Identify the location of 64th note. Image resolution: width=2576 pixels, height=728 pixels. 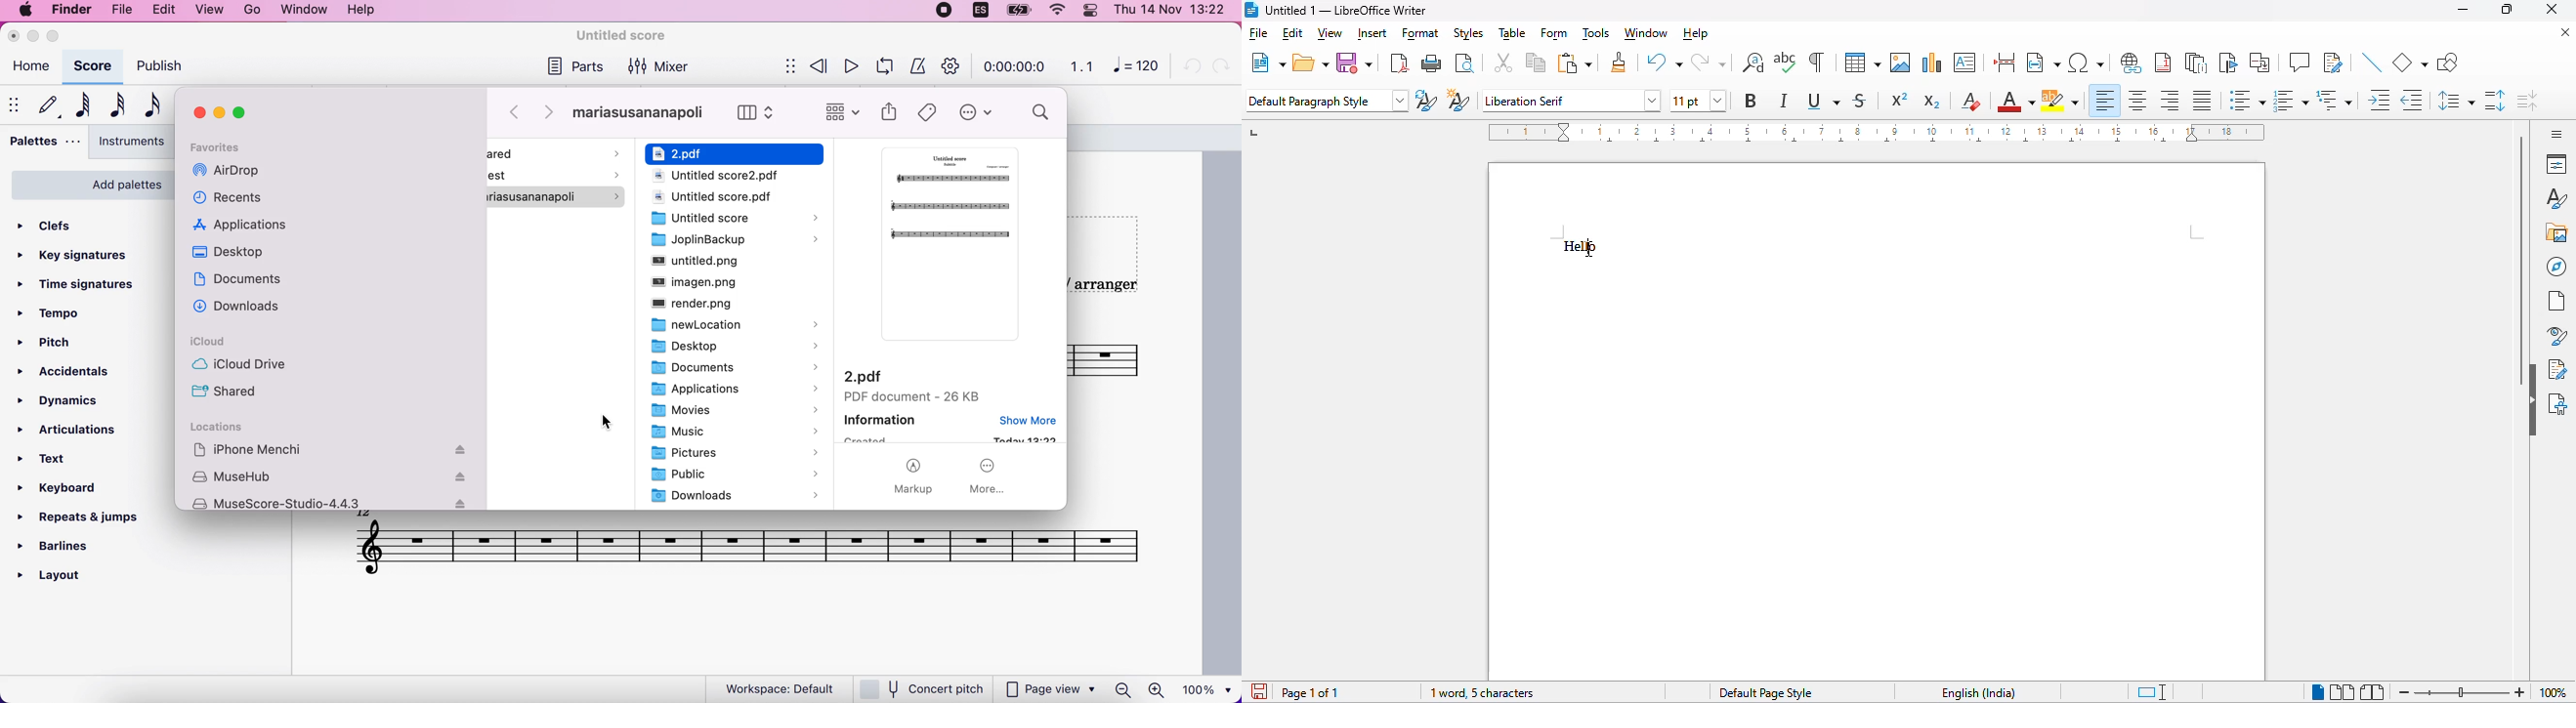
(81, 106).